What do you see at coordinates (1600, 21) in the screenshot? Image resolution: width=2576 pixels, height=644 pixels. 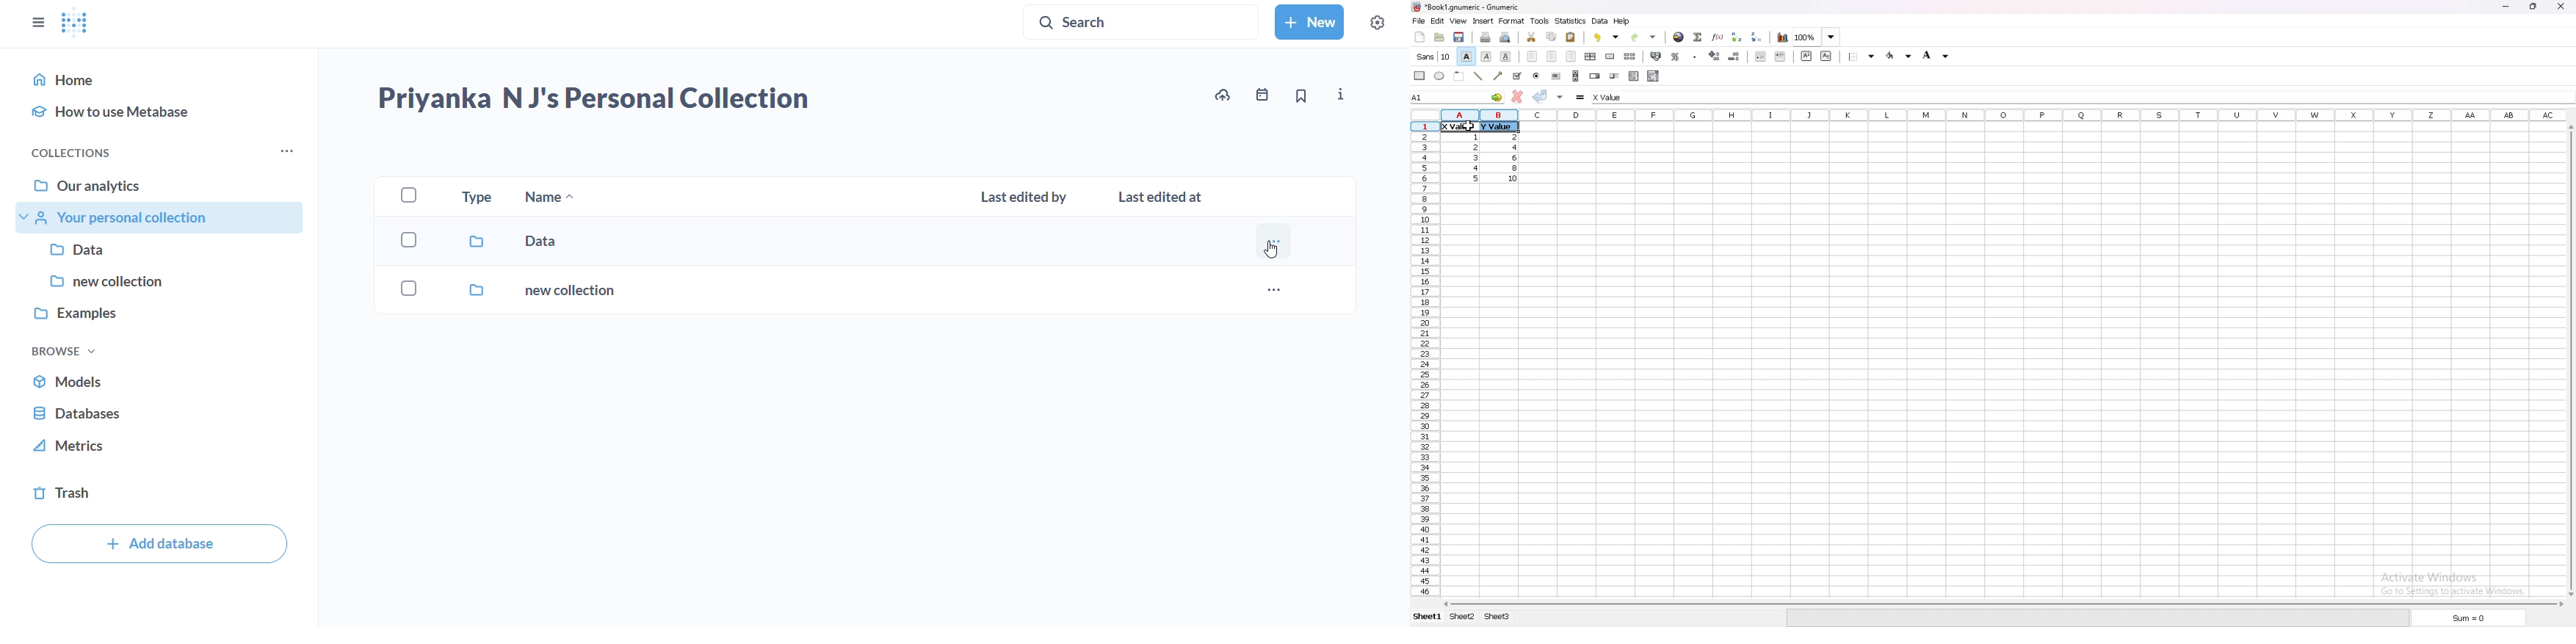 I see `data` at bounding box center [1600, 21].